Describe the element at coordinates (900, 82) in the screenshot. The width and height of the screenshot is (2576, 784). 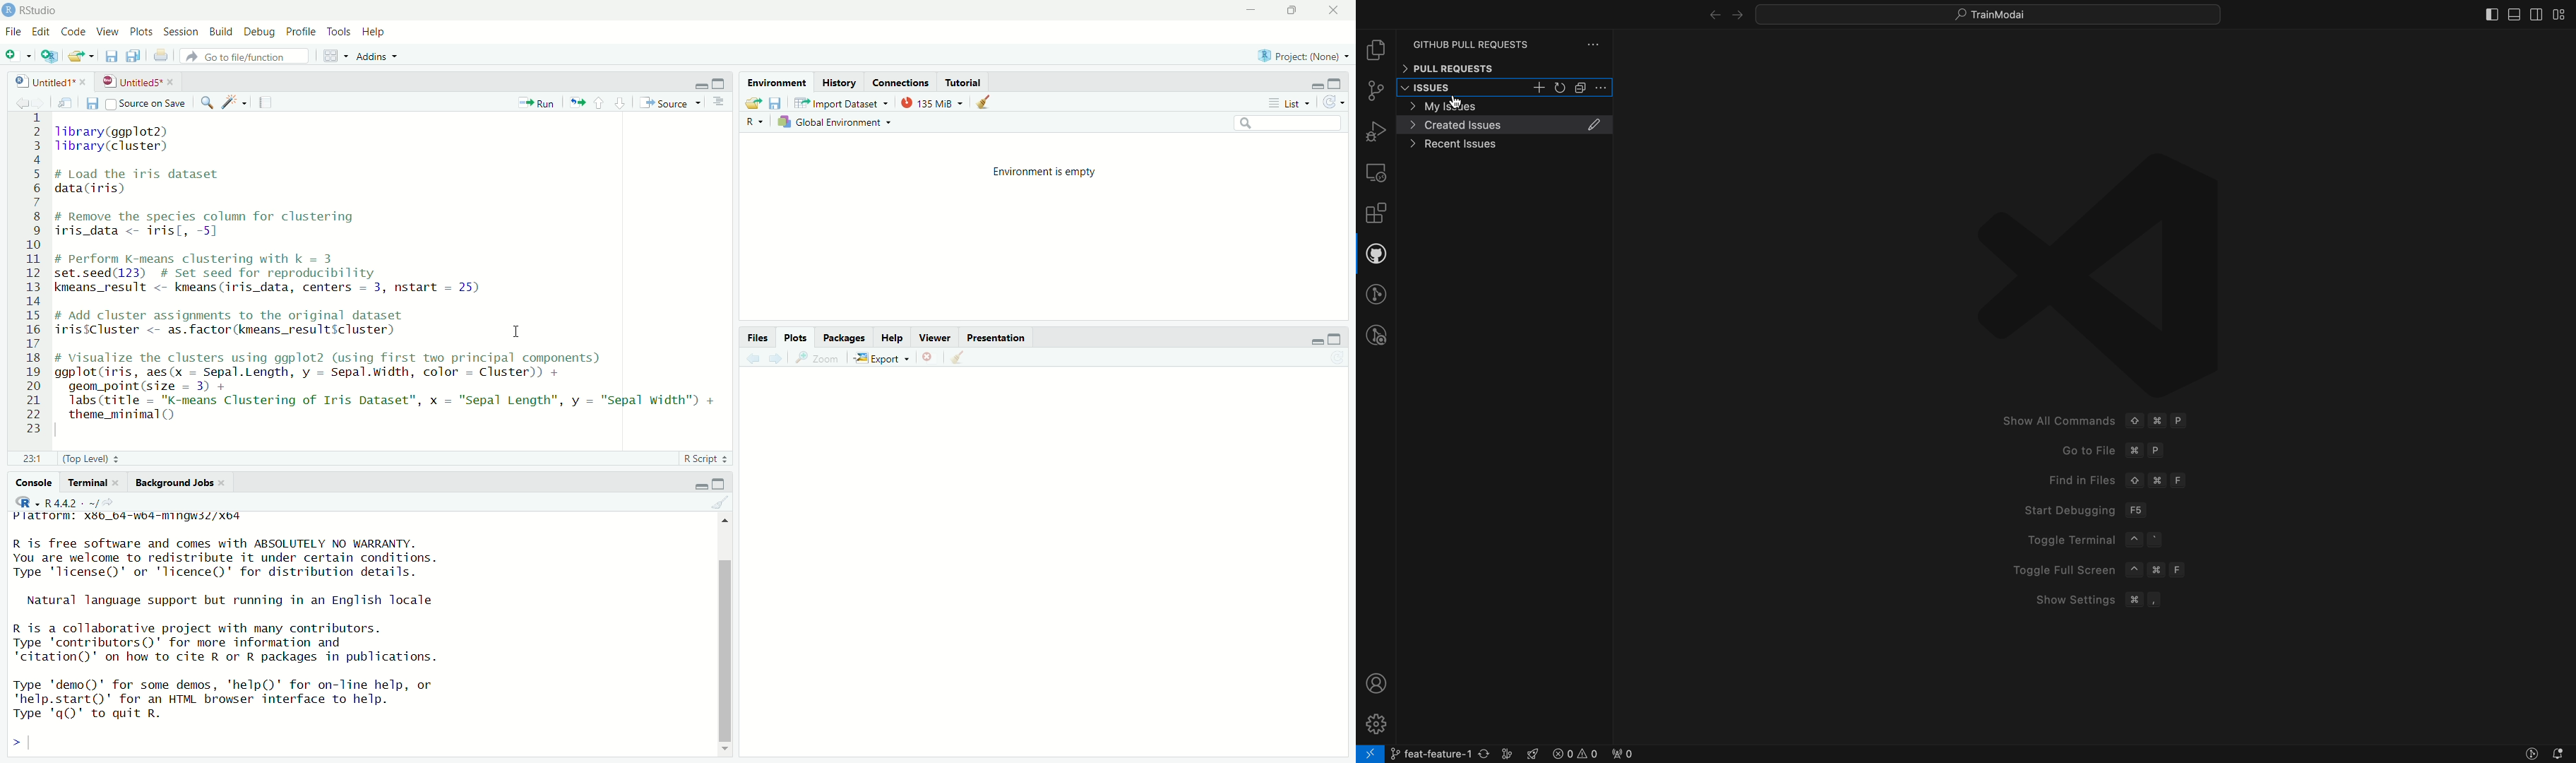
I see `Connections` at that location.